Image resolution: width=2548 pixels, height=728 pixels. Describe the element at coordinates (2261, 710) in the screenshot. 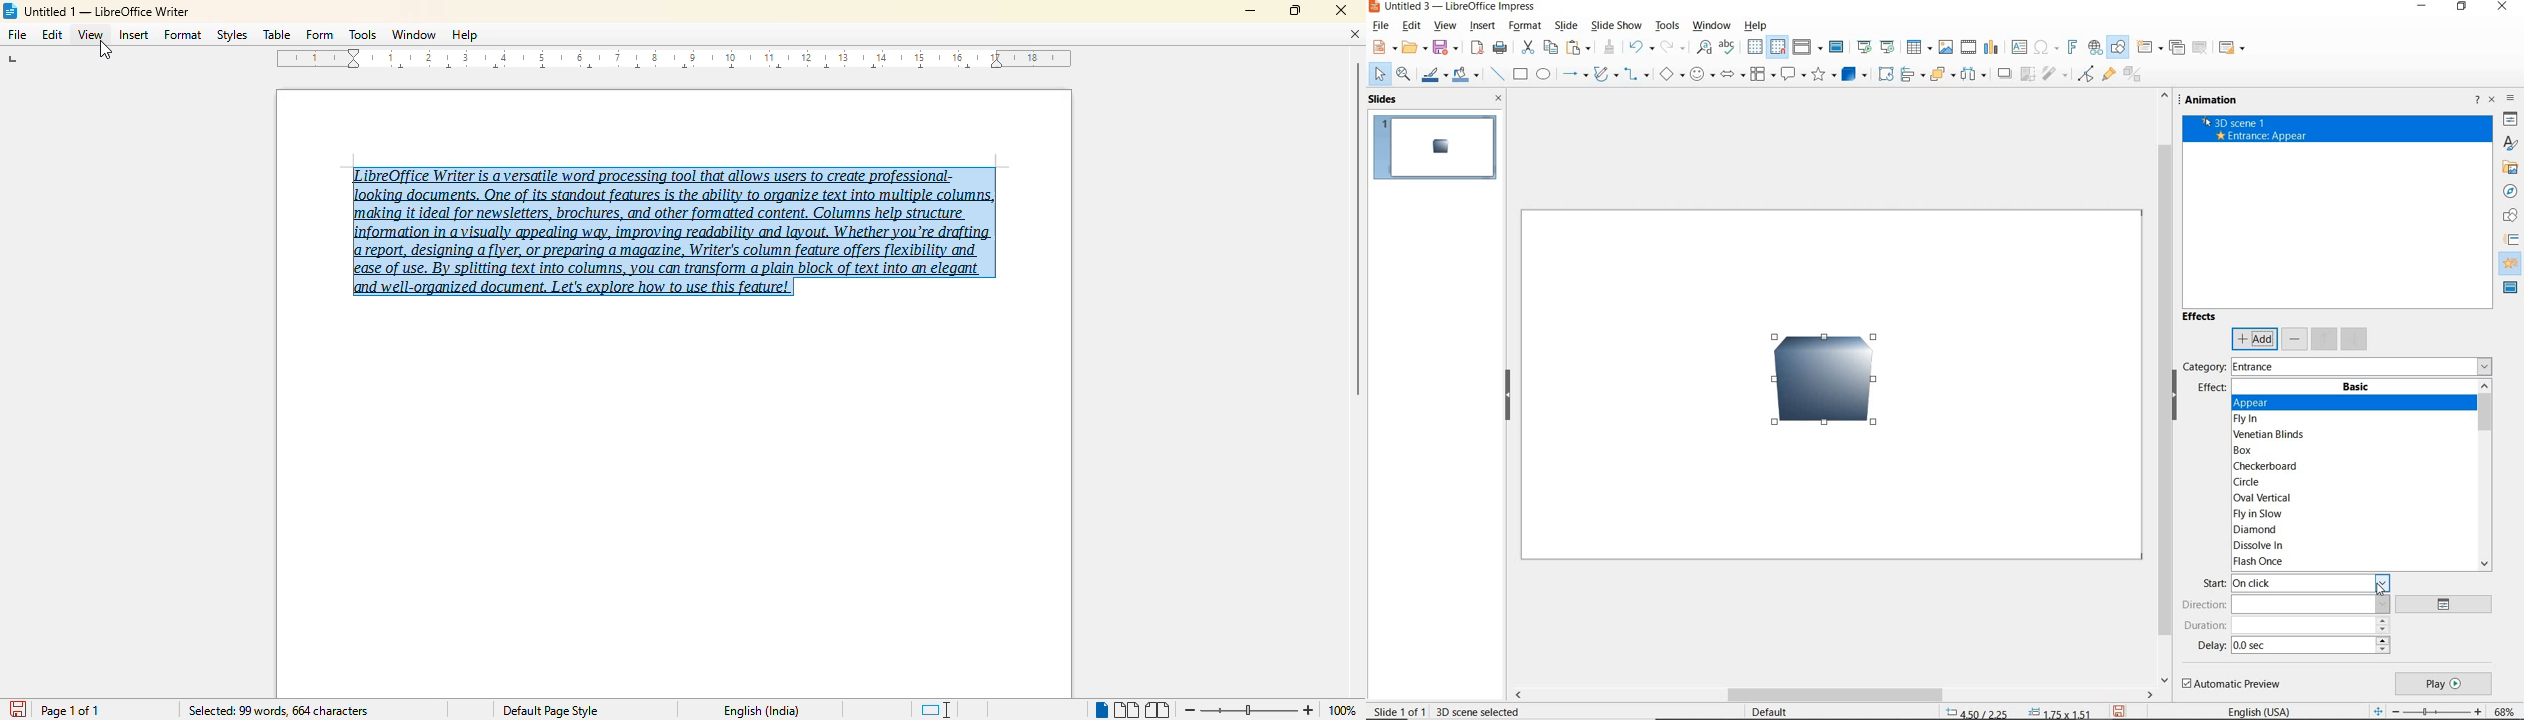

I see `text language` at that location.